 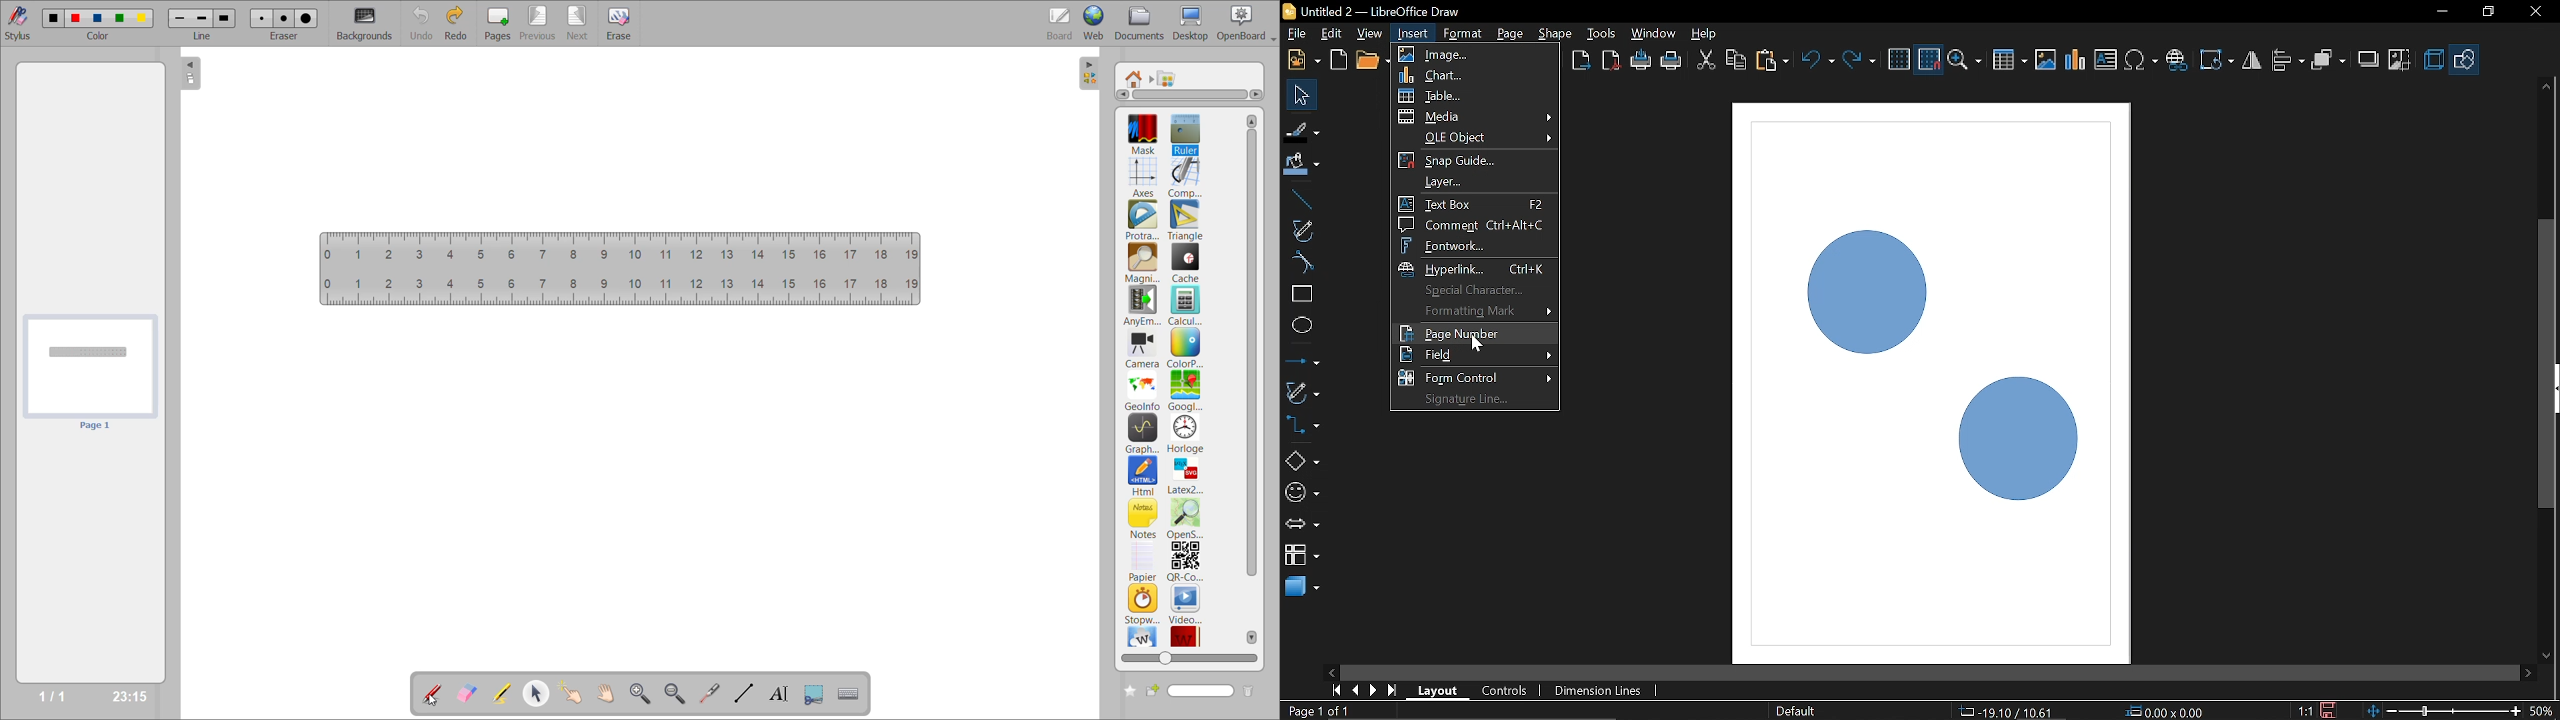 I want to click on line , so click(x=203, y=35).